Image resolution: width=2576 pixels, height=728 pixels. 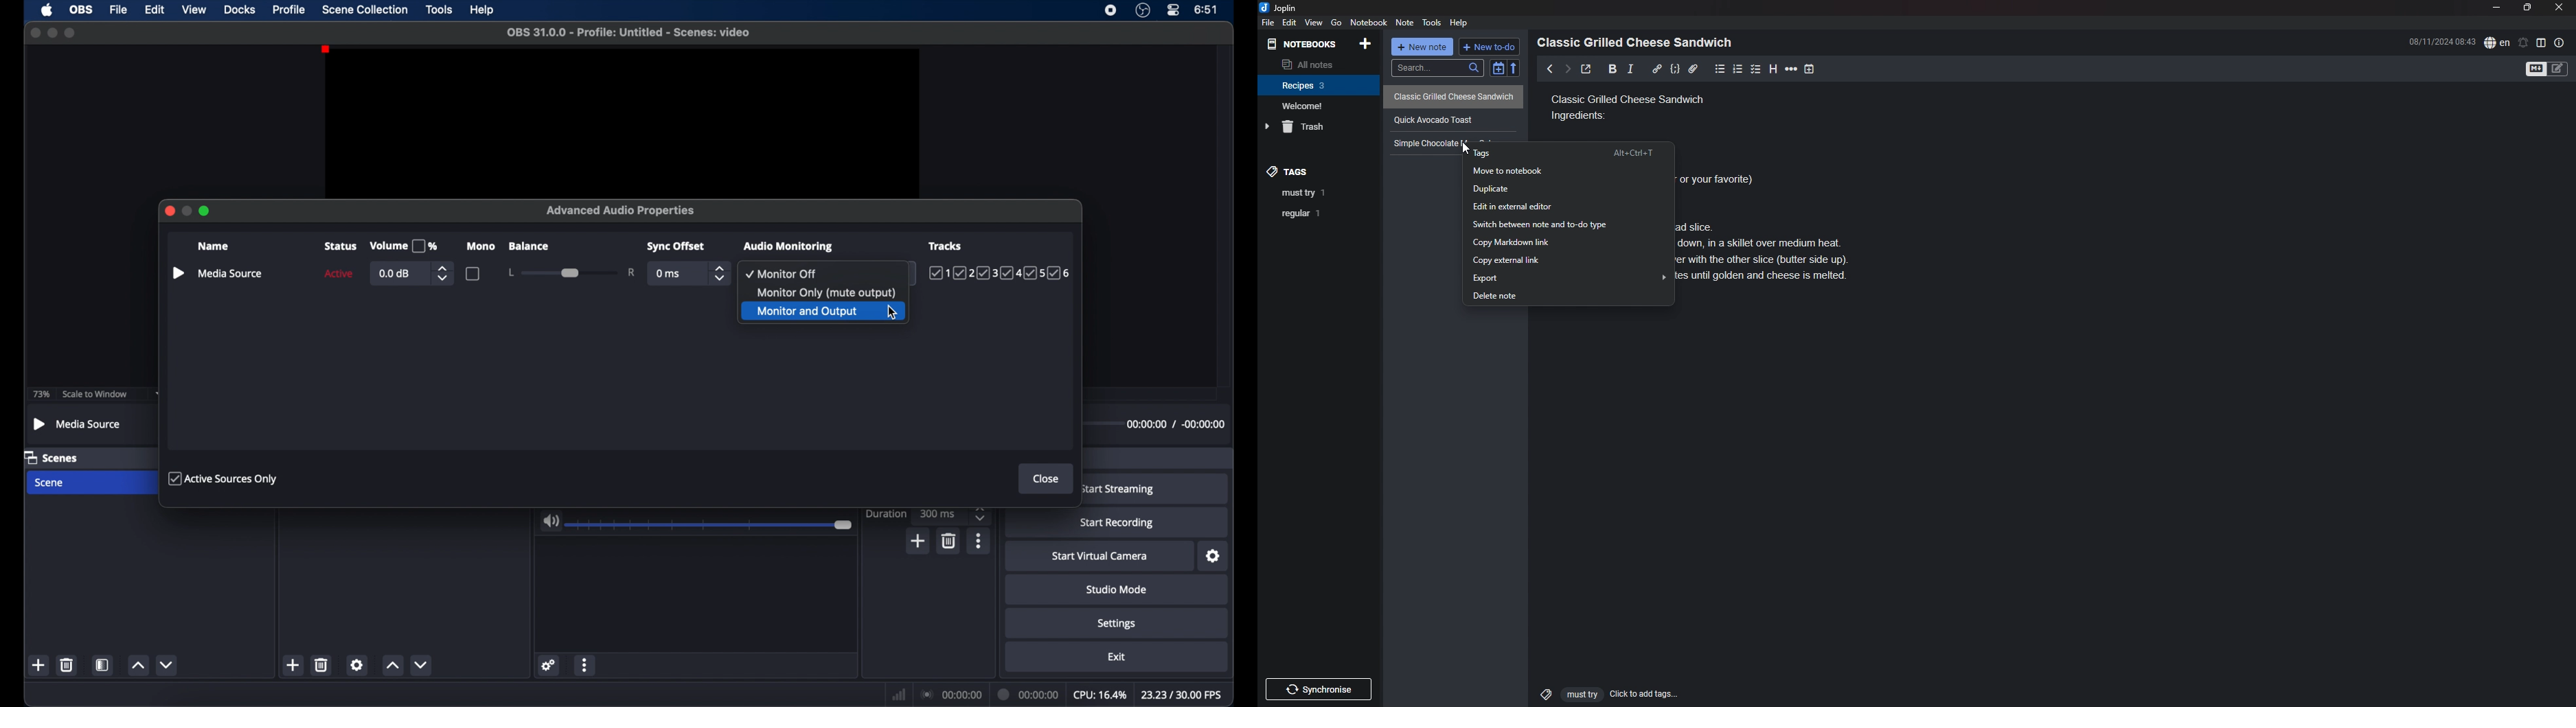 What do you see at coordinates (783, 274) in the screenshot?
I see `monitor off` at bounding box center [783, 274].